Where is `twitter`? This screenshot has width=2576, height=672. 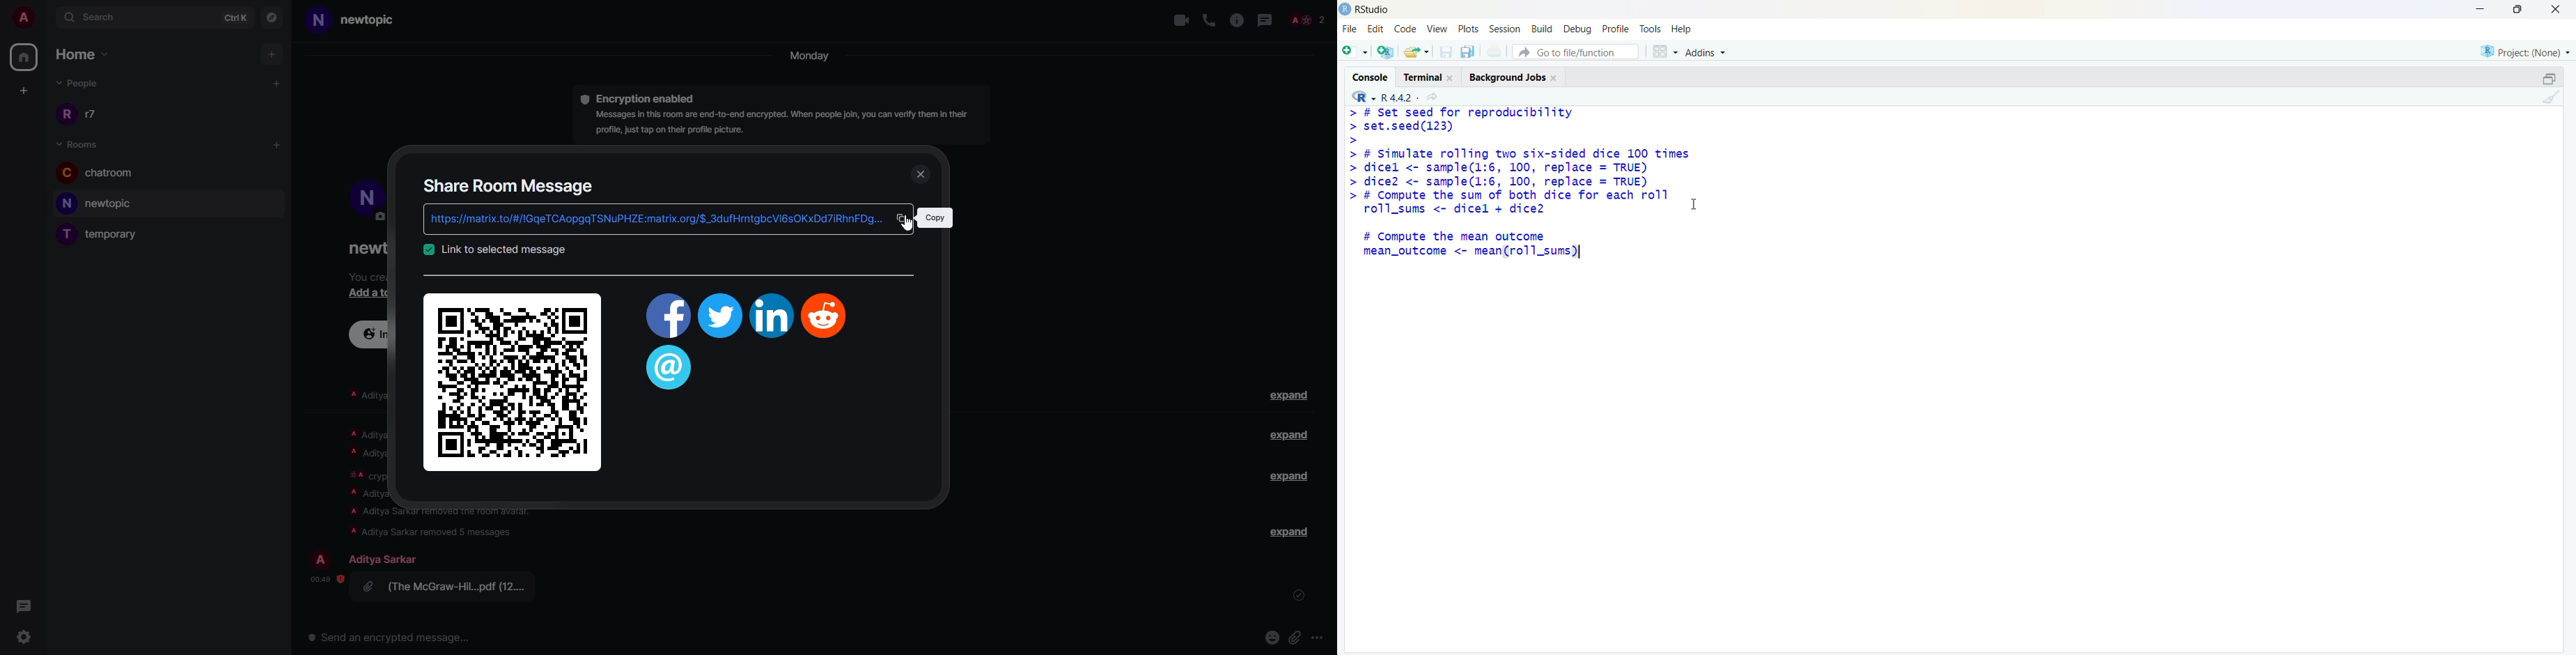
twitter is located at coordinates (719, 318).